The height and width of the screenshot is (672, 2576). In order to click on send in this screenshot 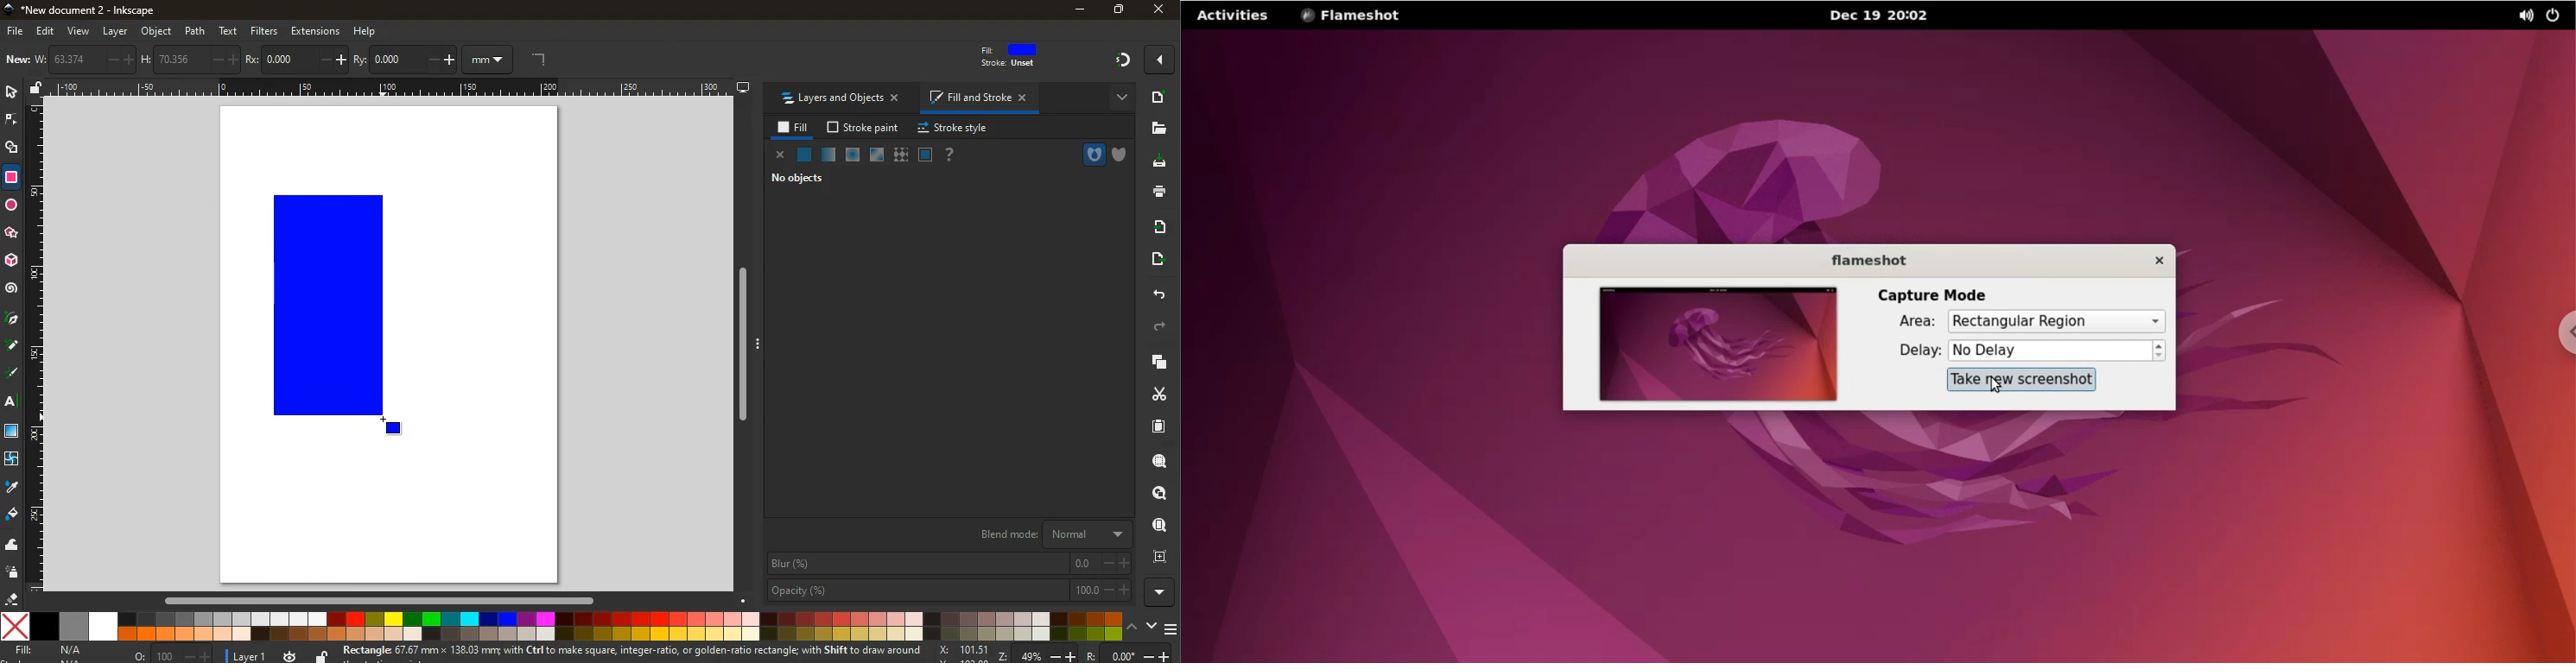, I will do `click(1154, 260)`.